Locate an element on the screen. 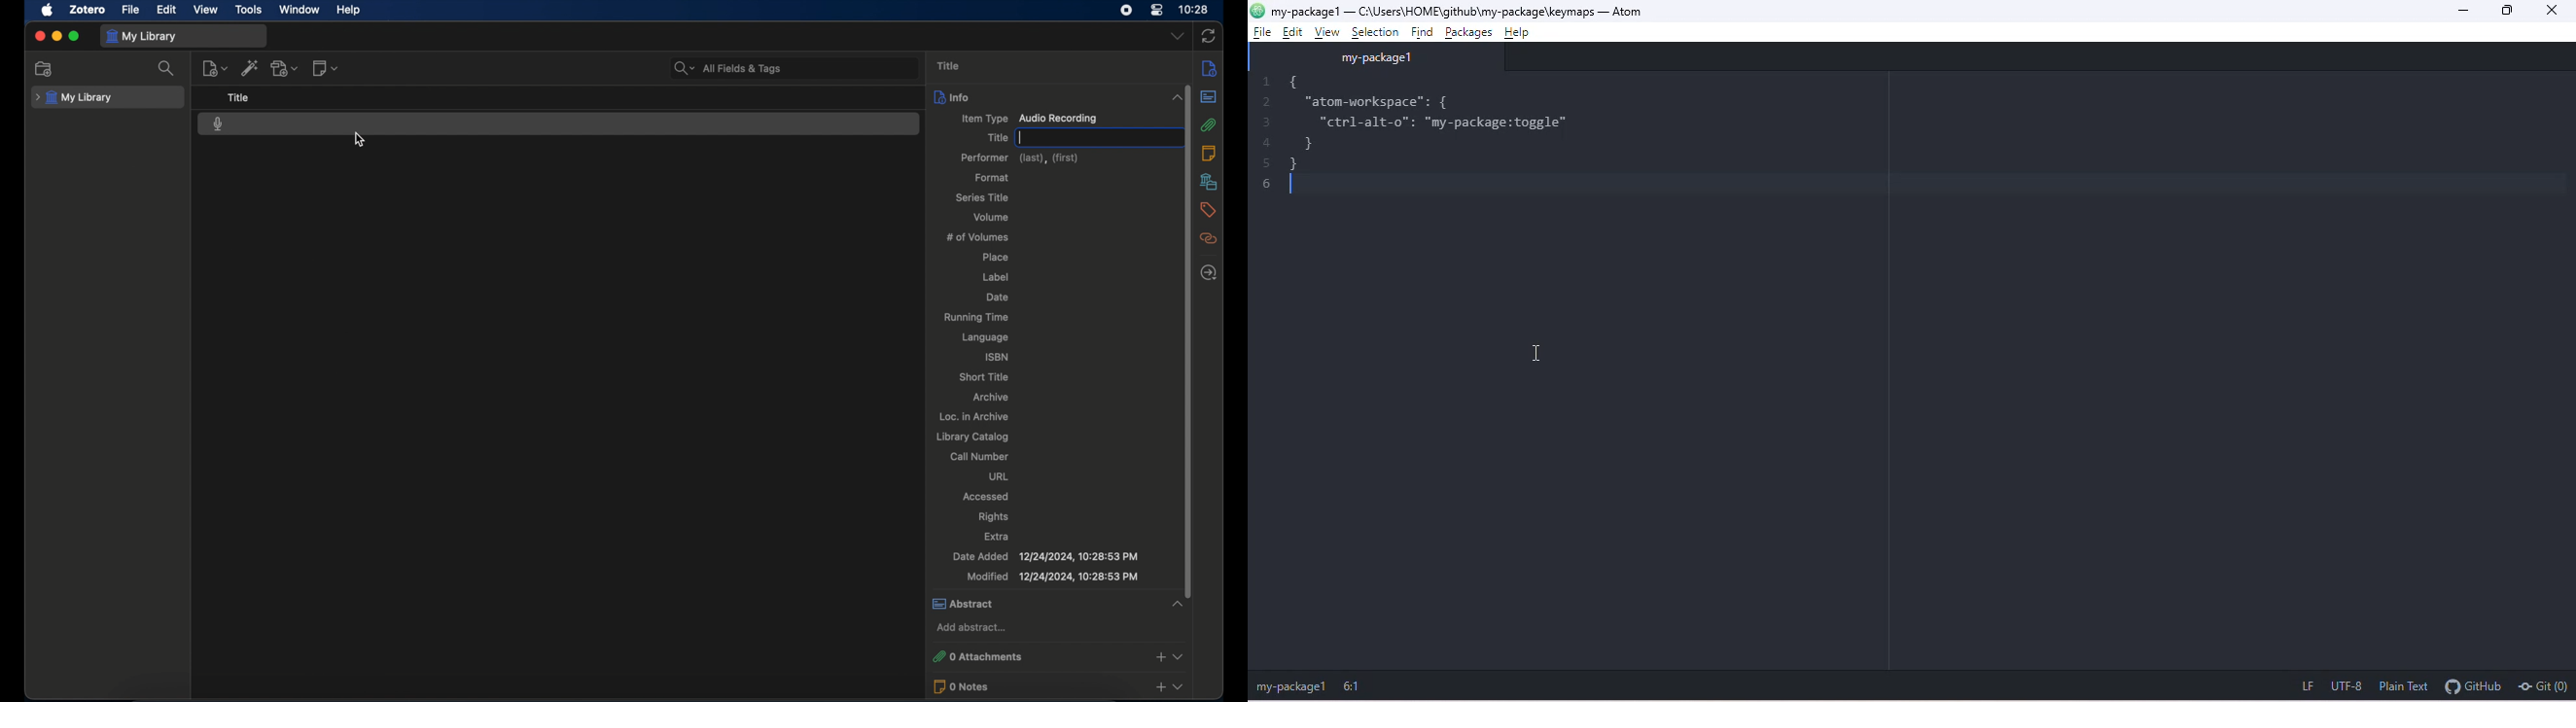 The height and width of the screenshot is (728, 2576). language is located at coordinates (987, 339).